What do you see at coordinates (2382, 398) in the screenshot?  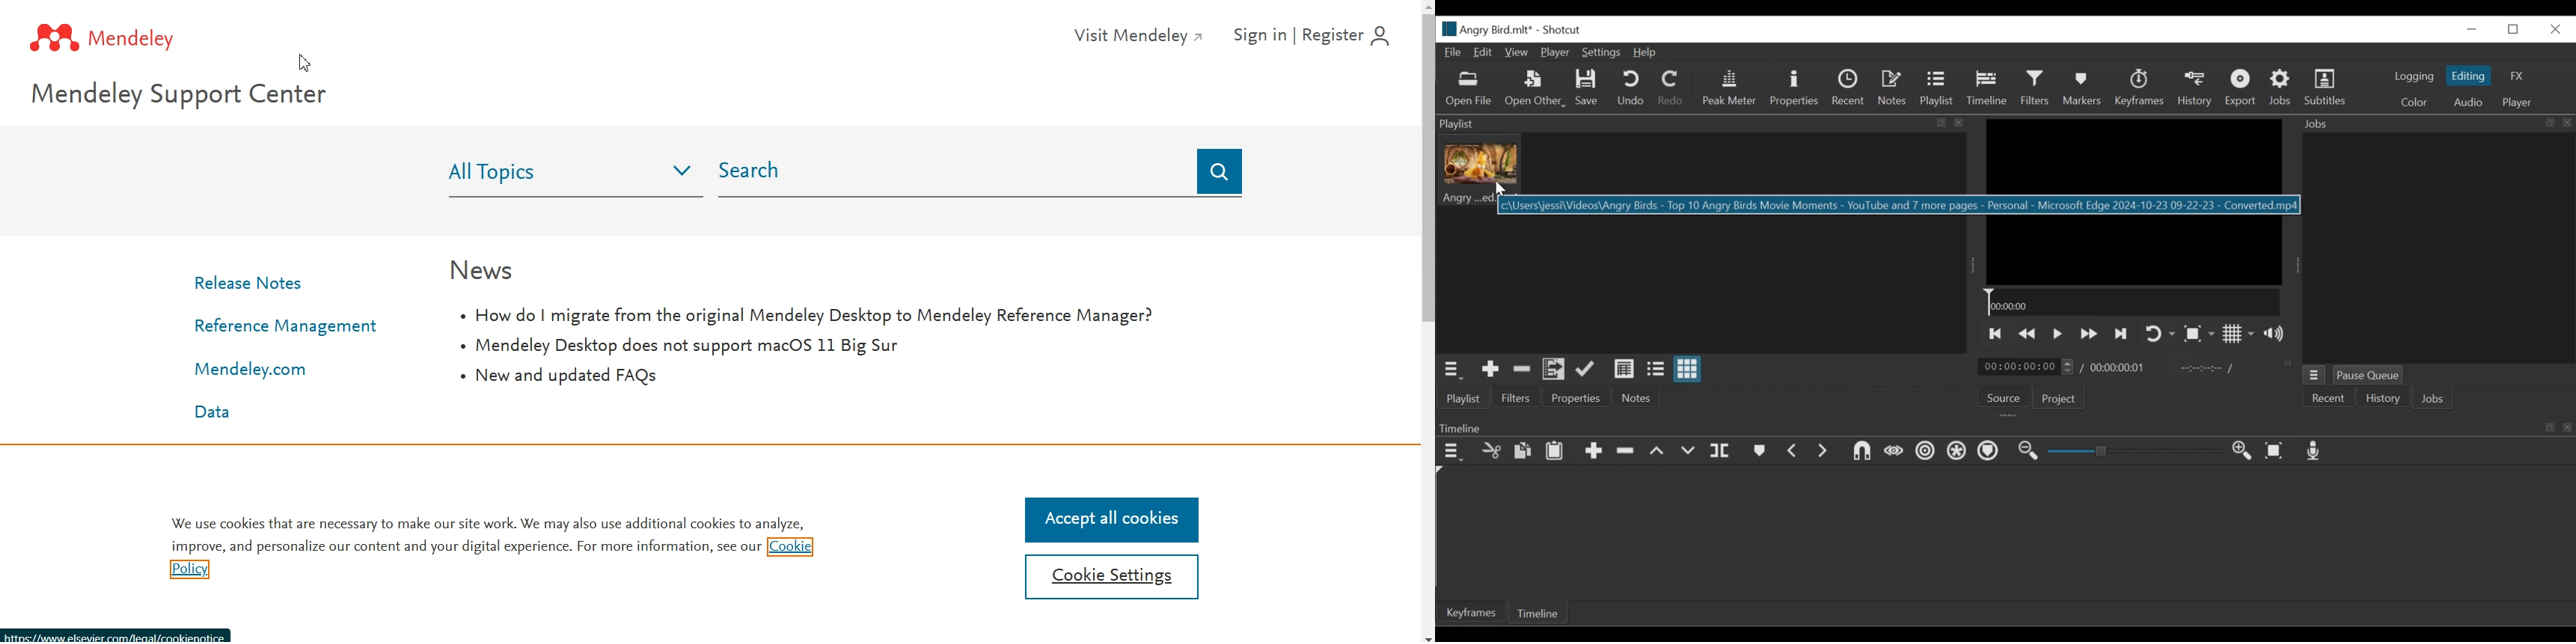 I see `History` at bounding box center [2382, 398].